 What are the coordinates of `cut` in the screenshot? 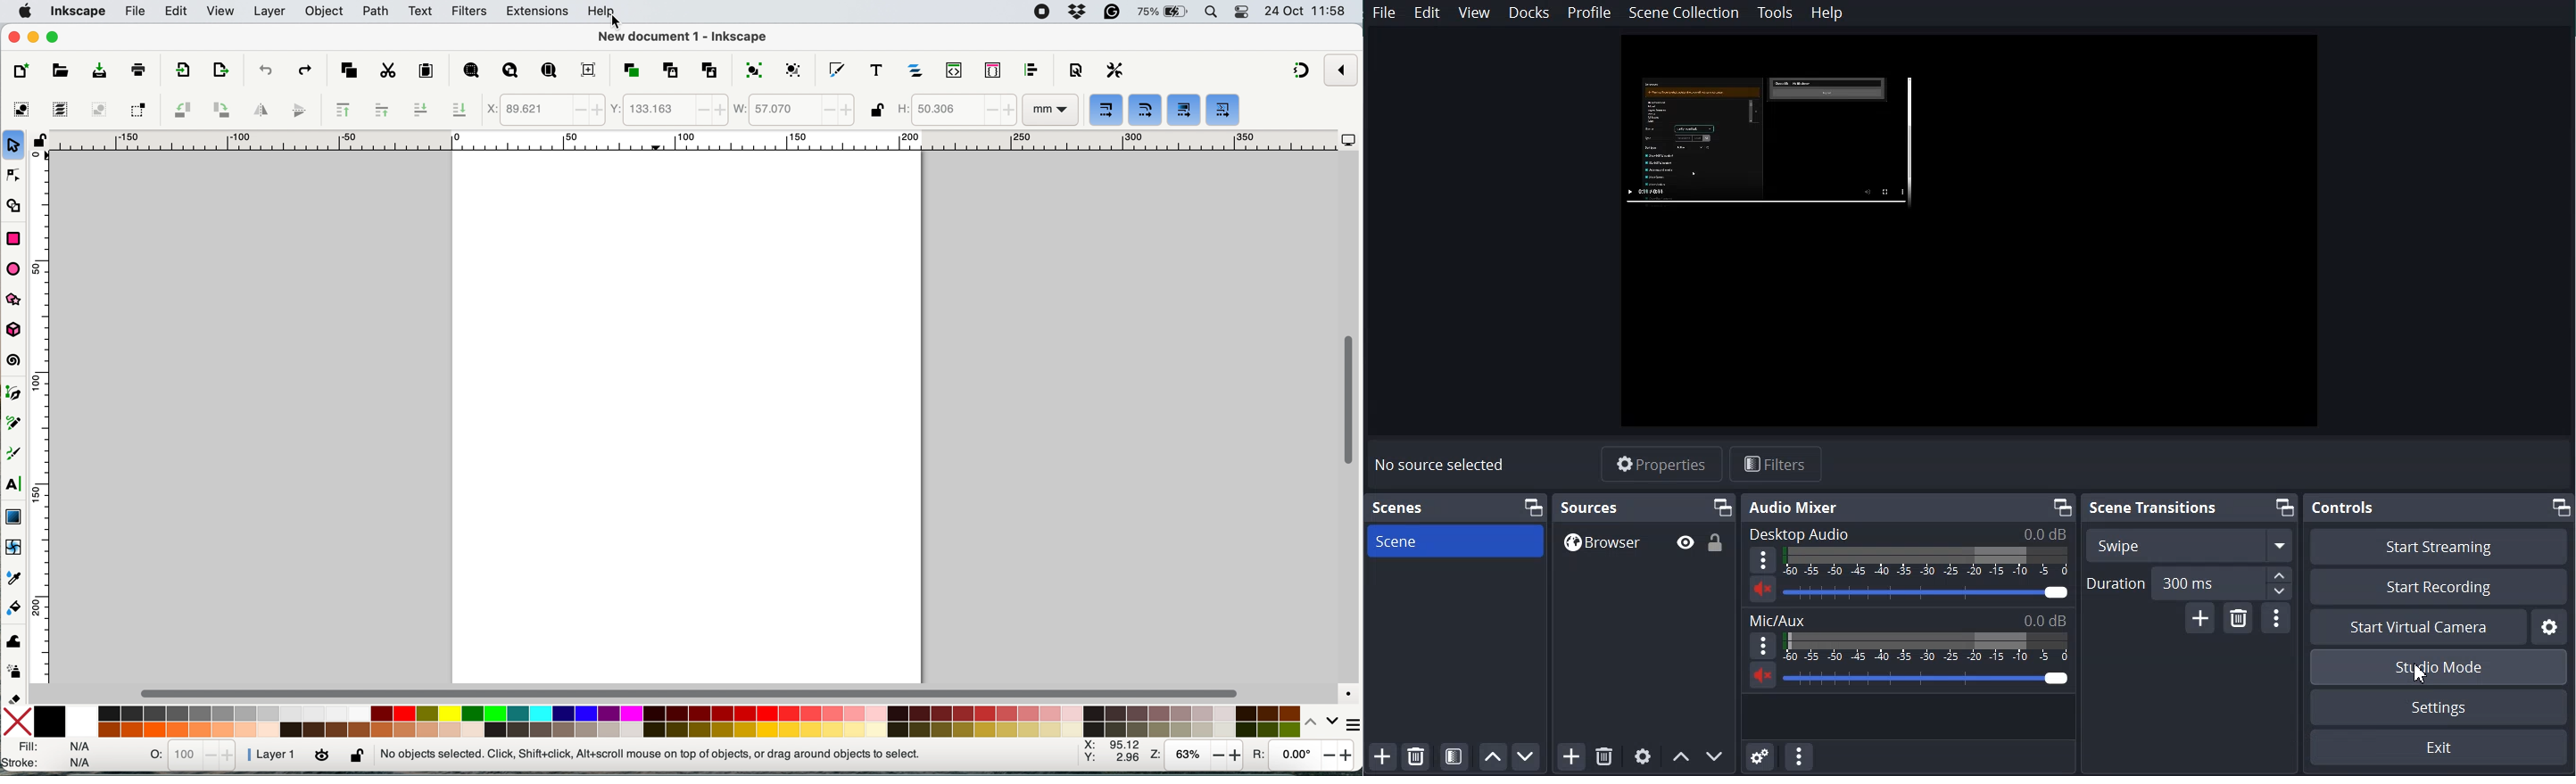 It's located at (384, 70).